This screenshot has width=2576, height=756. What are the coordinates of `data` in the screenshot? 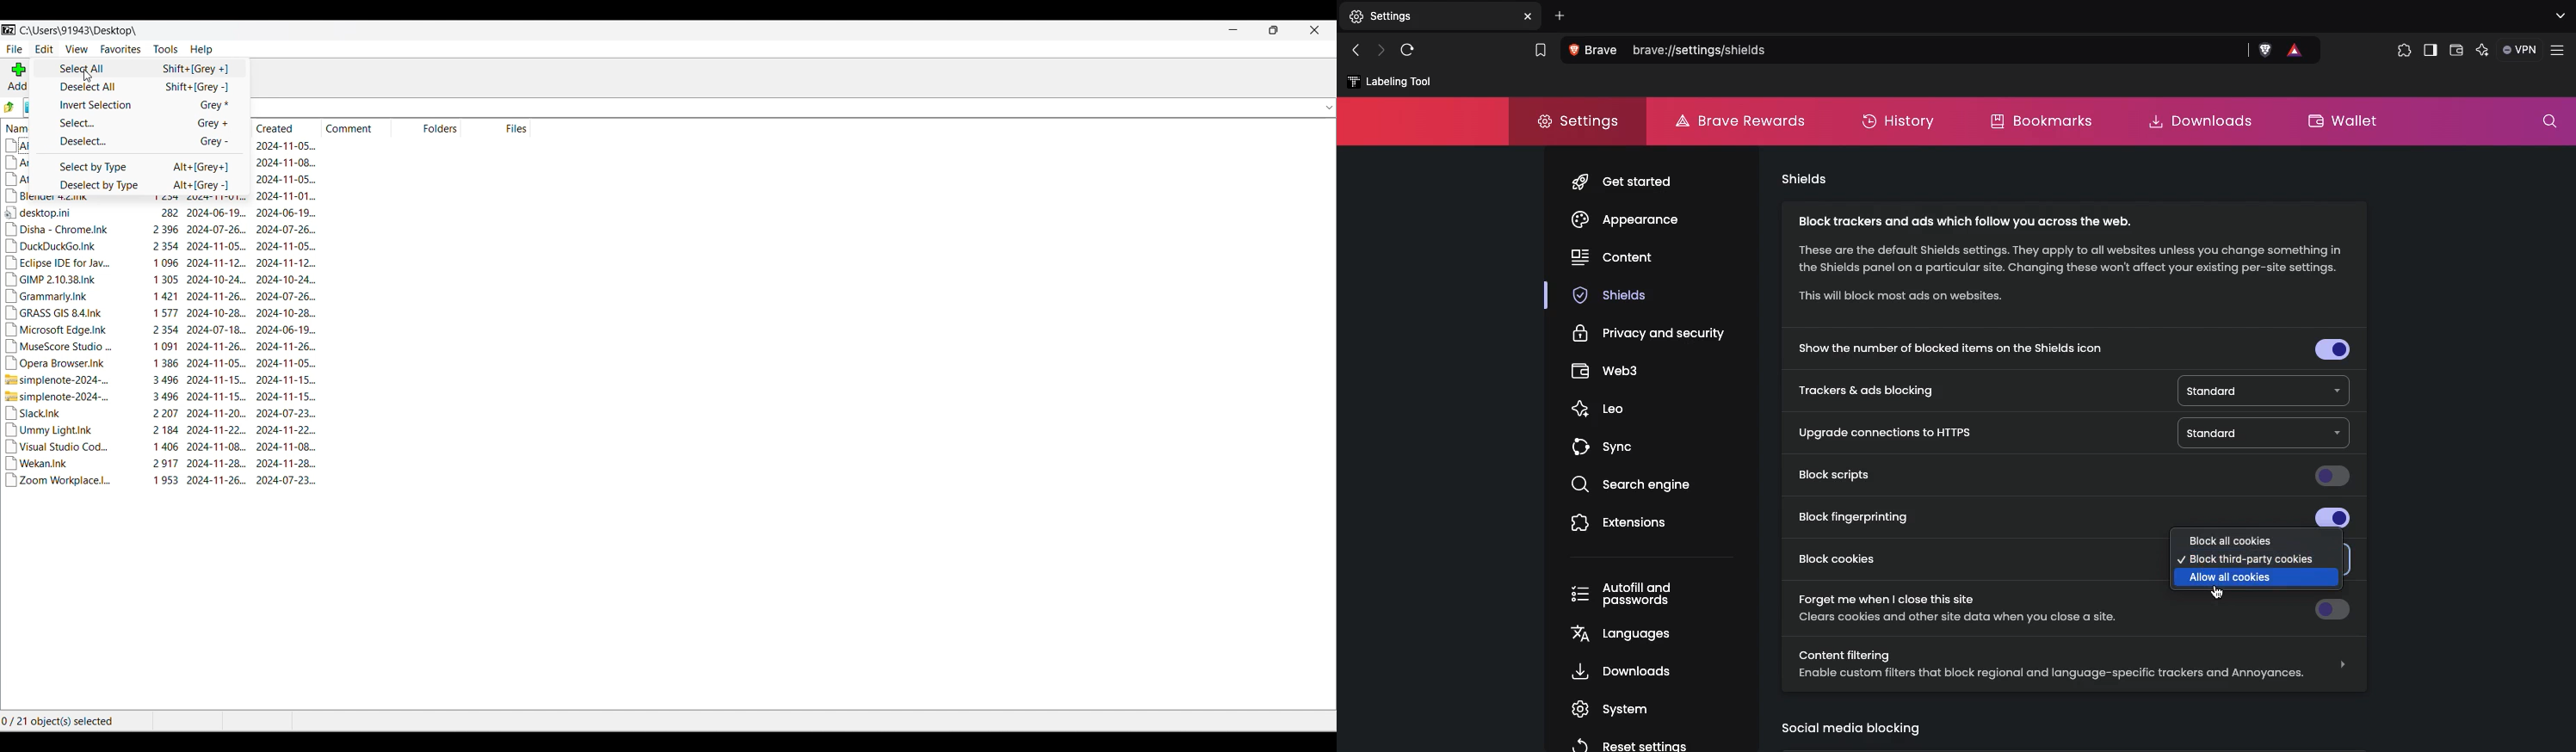 It's located at (15, 162).